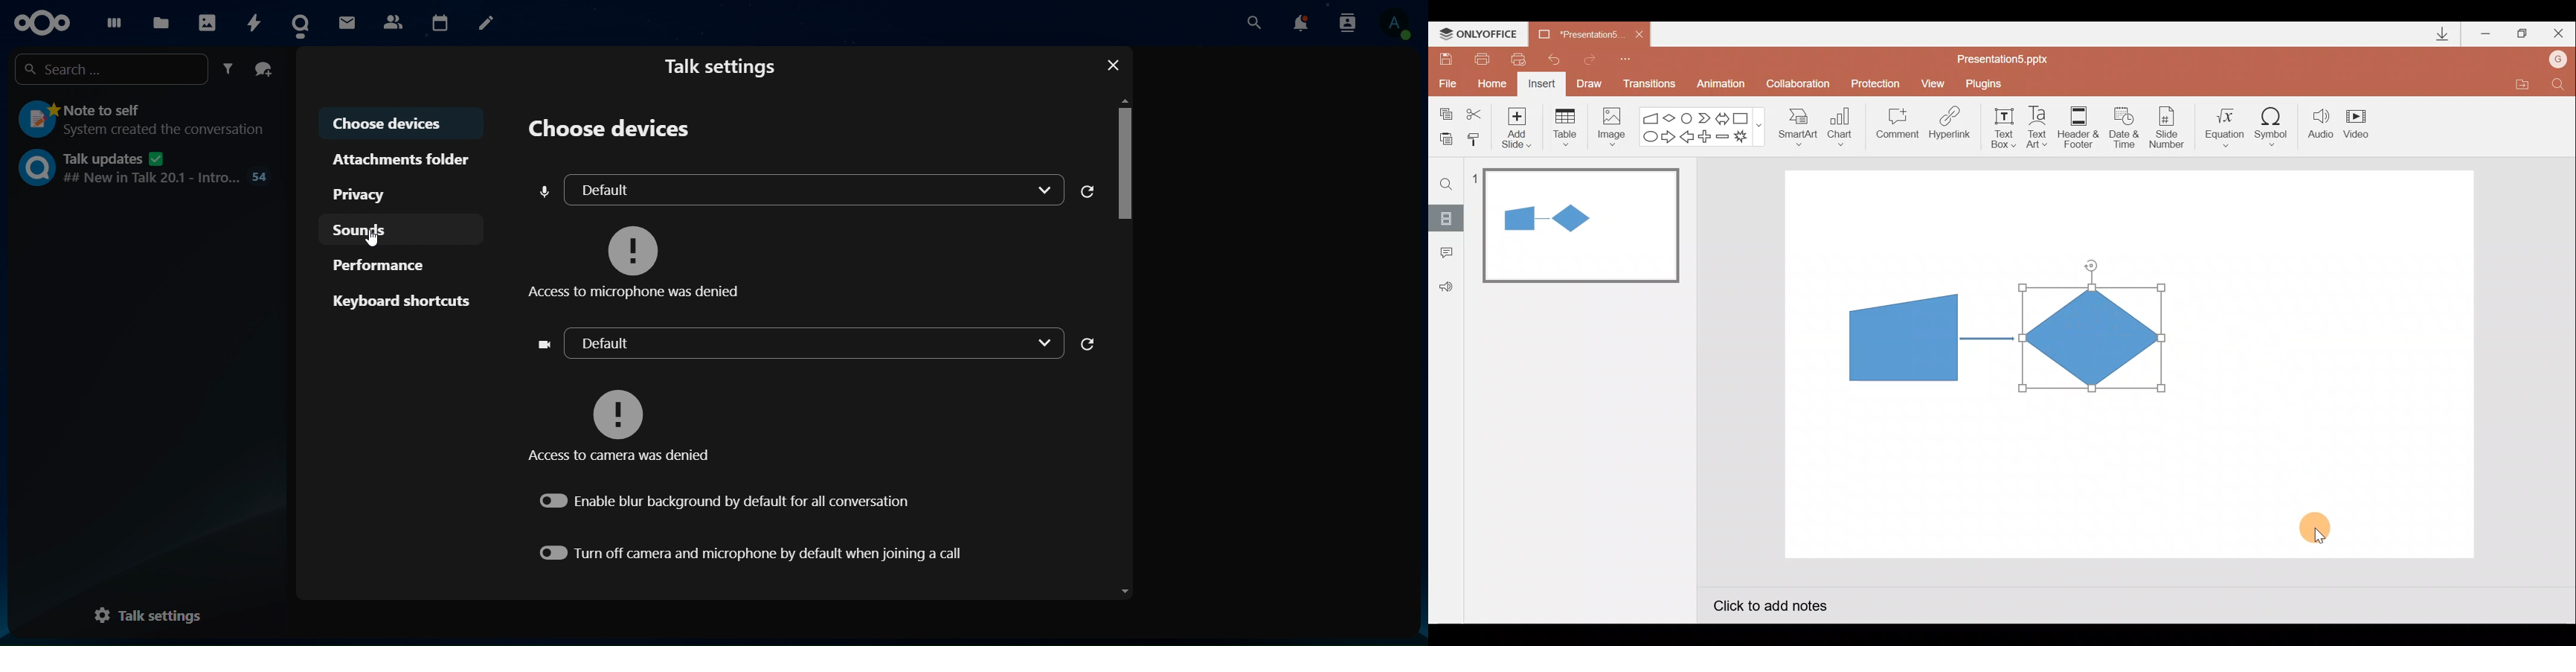 This screenshot has width=2576, height=672. I want to click on Plugins, so click(1987, 84).